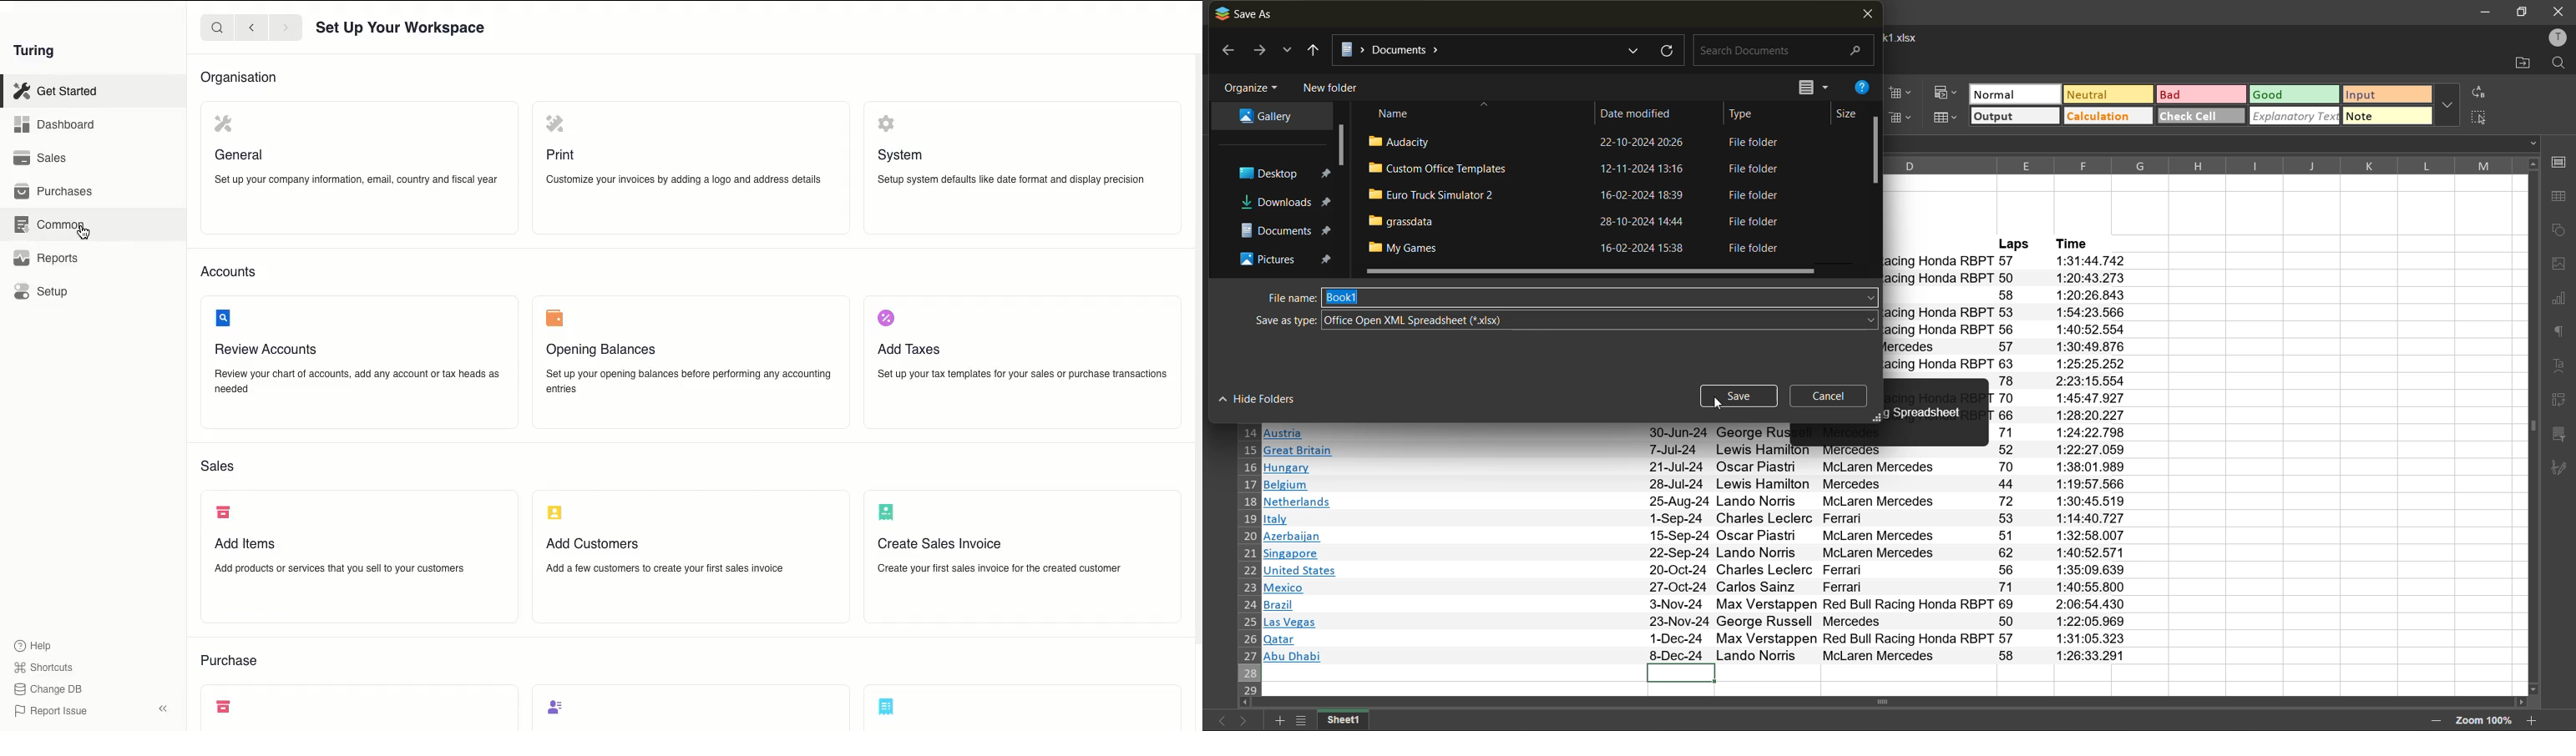  What do you see at coordinates (666, 568) in the screenshot?
I see `Add a few customers to create your first sales invoice` at bounding box center [666, 568].